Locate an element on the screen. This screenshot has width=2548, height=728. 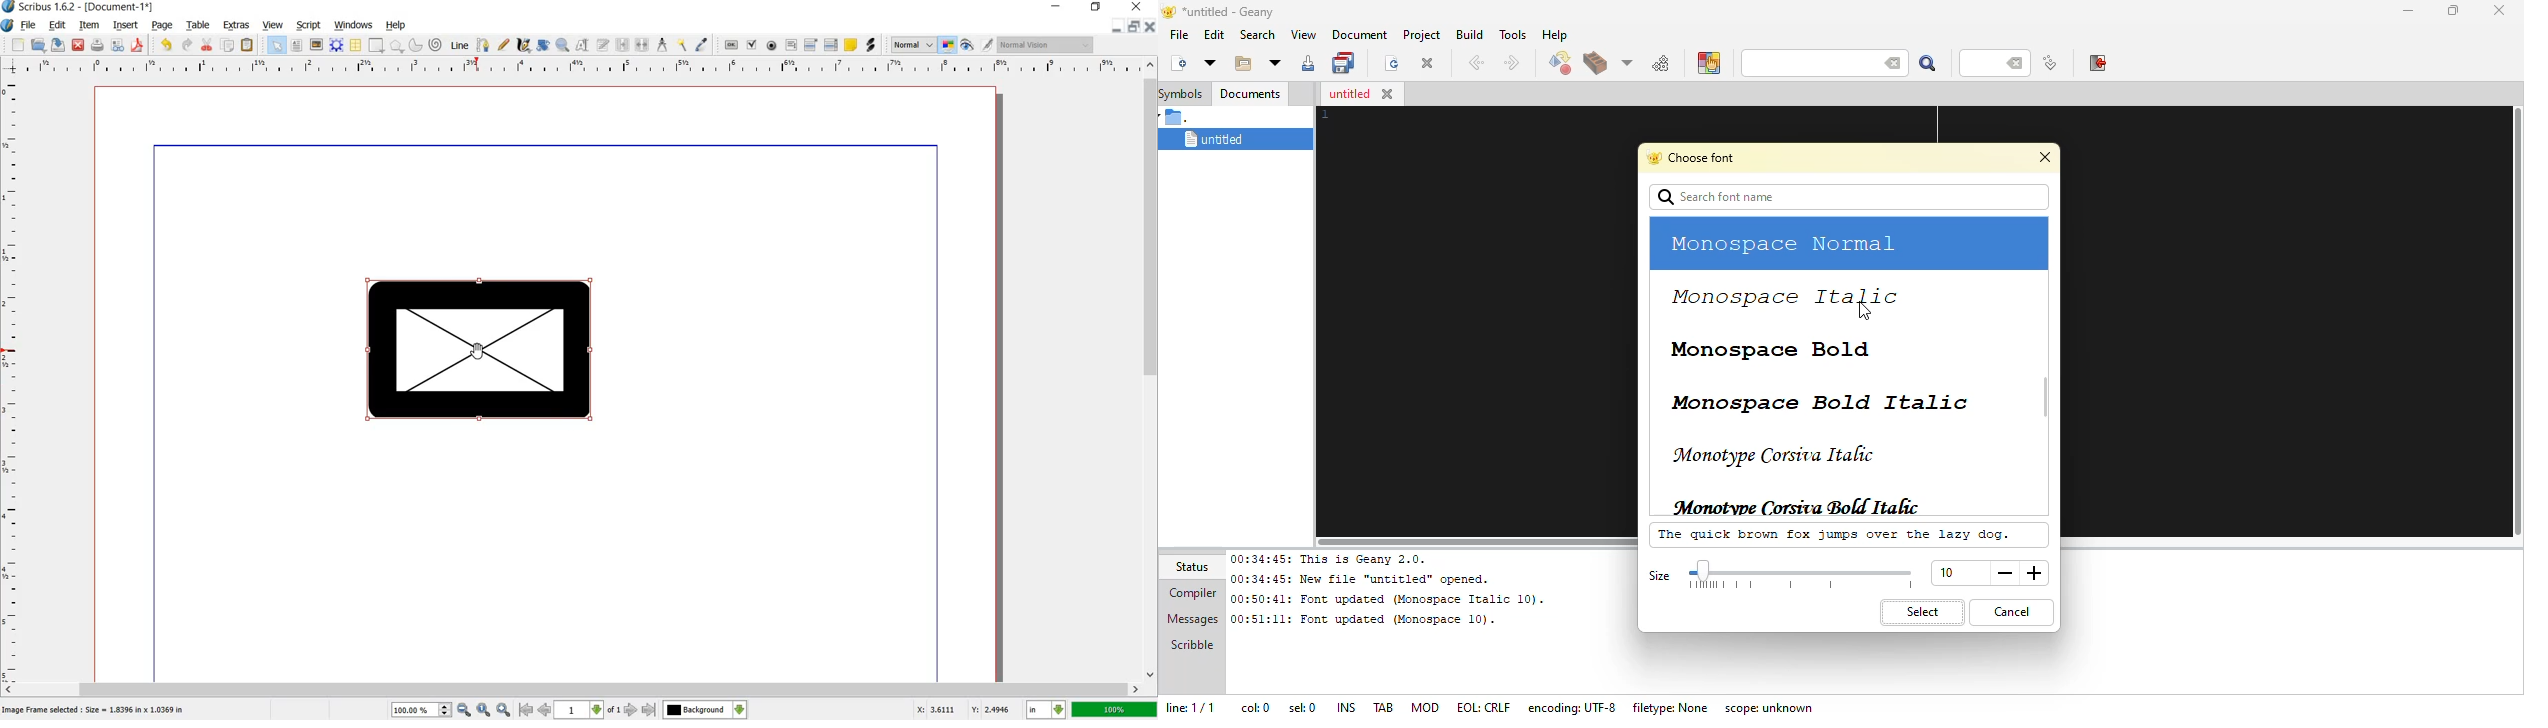
minimize is located at coordinates (1116, 26).